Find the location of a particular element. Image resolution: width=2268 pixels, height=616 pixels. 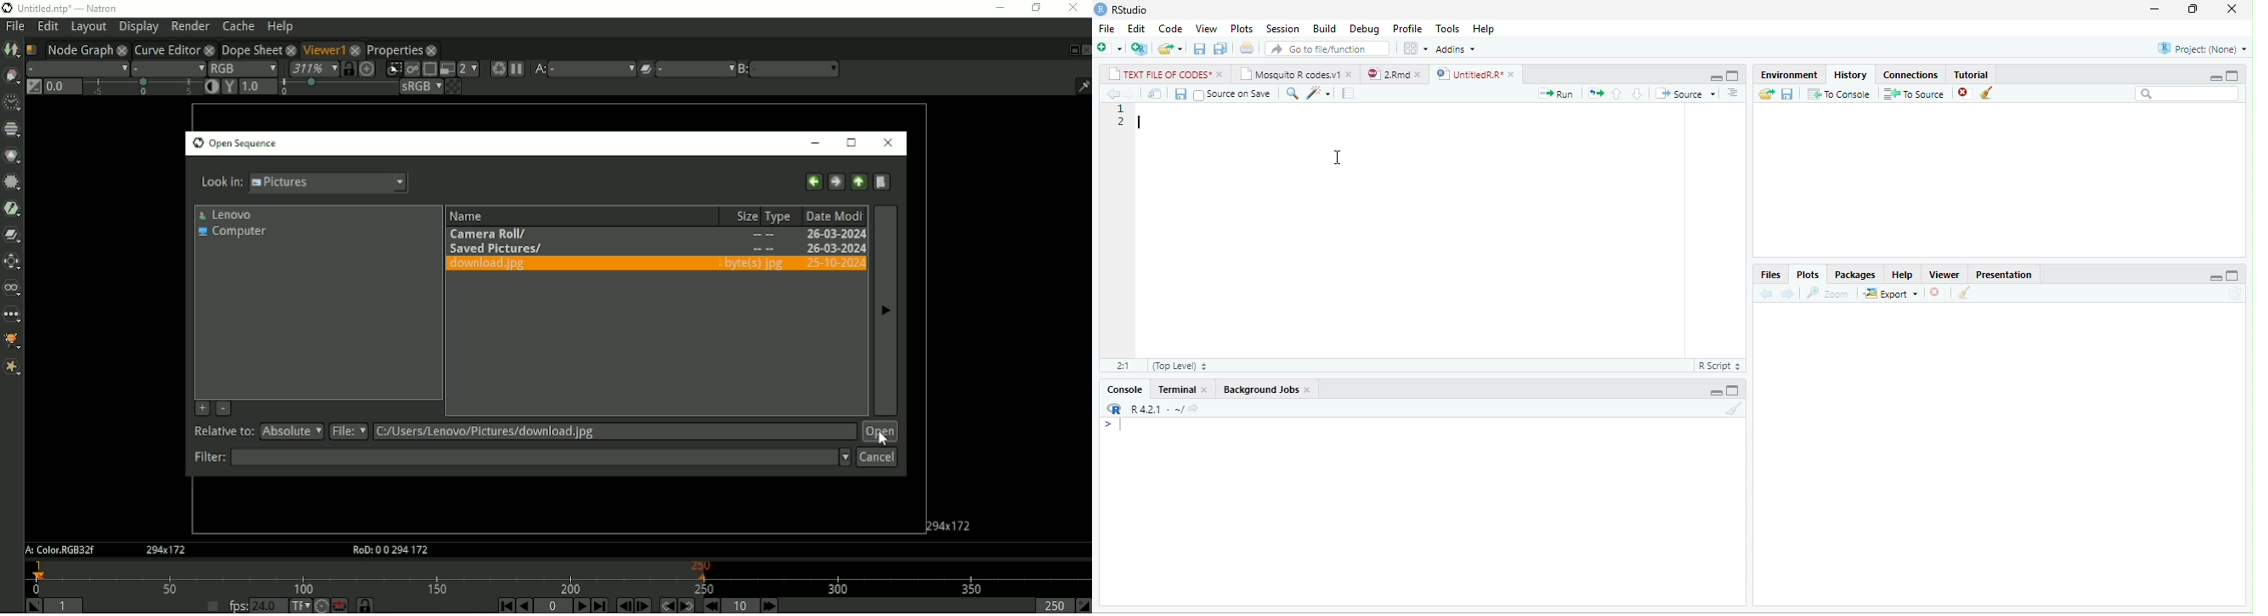

up is located at coordinates (1618, 94).